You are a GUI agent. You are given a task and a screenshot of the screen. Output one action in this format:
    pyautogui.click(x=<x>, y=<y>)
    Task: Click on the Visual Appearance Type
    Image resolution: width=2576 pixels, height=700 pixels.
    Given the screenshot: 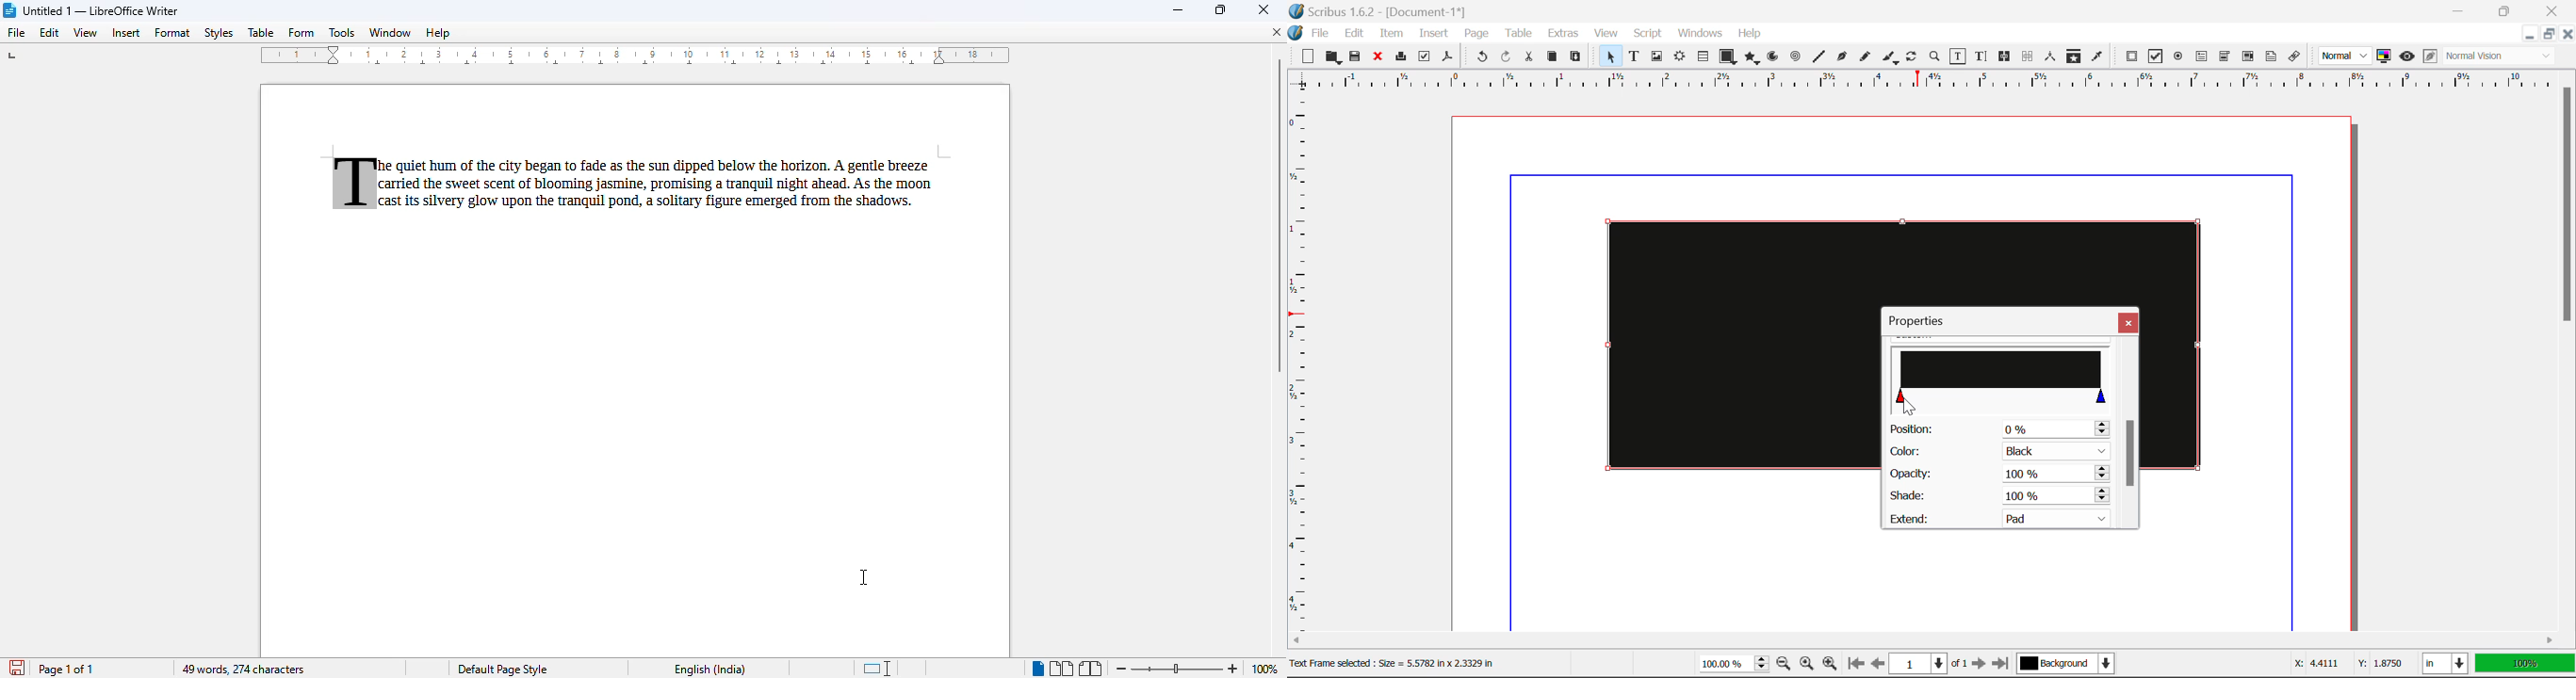 What is the action you would take?
    pyautogui.click(x=2501, y=57)
    